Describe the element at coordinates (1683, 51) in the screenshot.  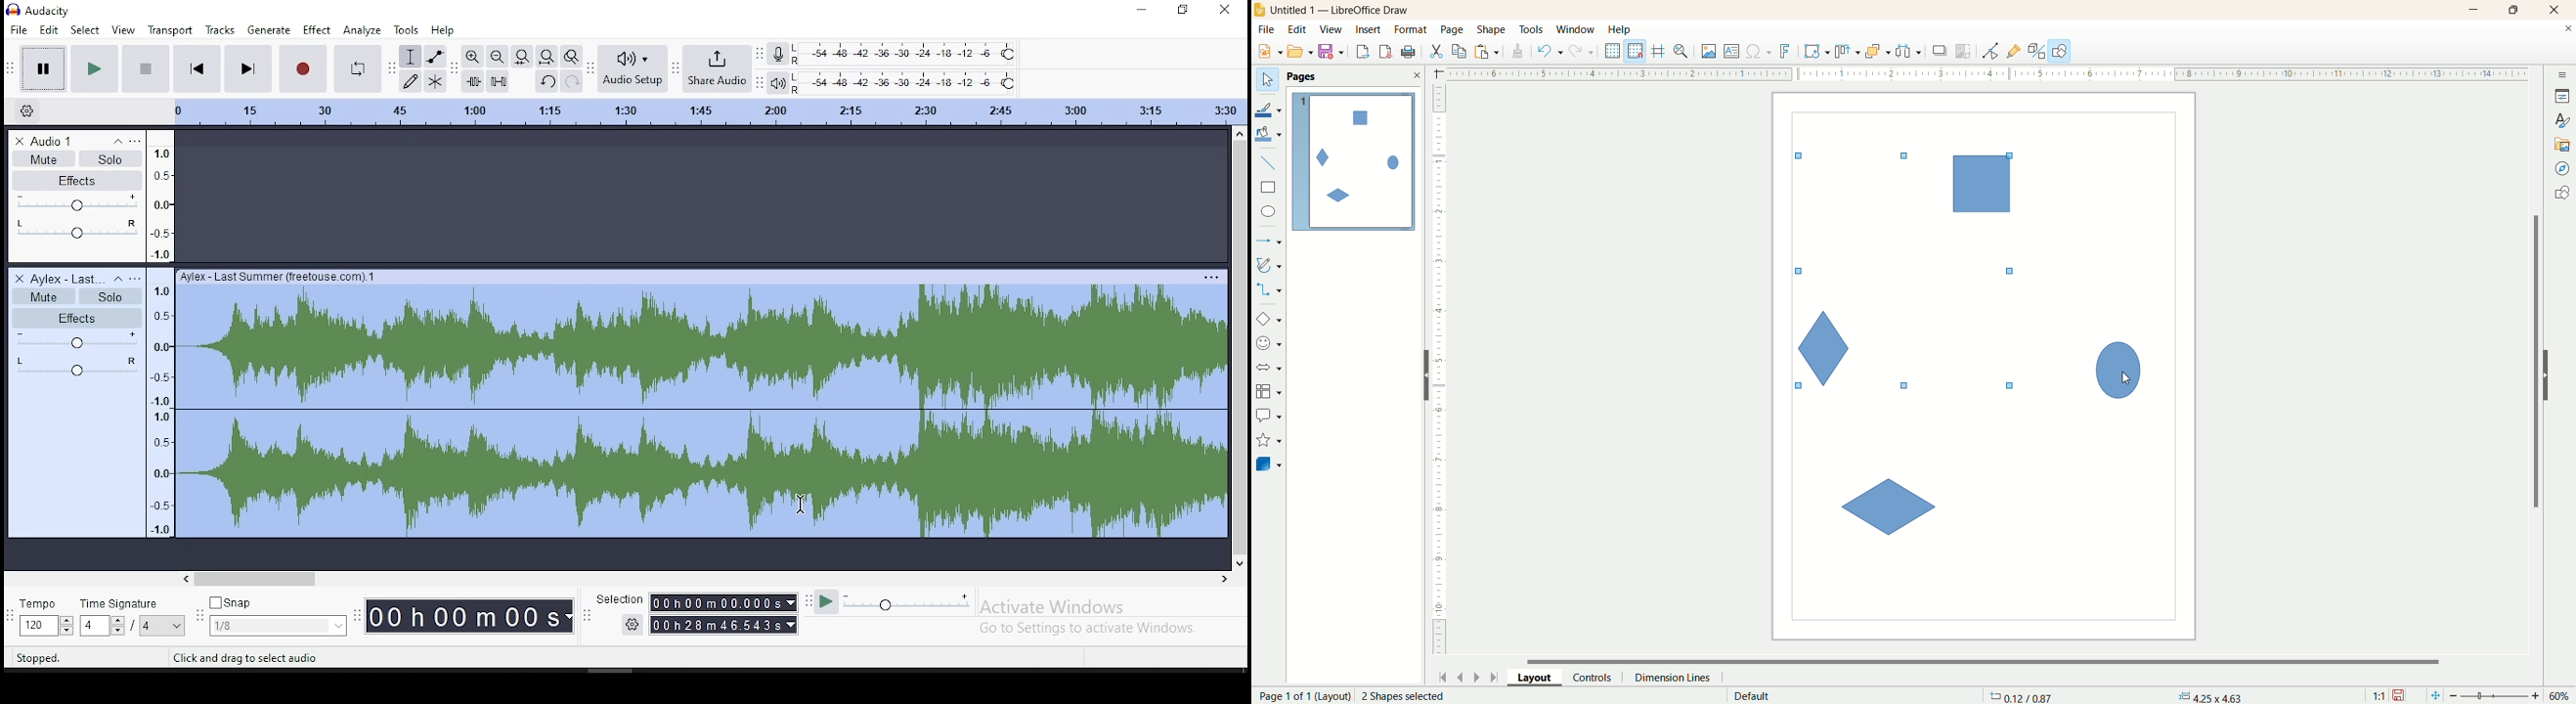
I see `zo` at that location.